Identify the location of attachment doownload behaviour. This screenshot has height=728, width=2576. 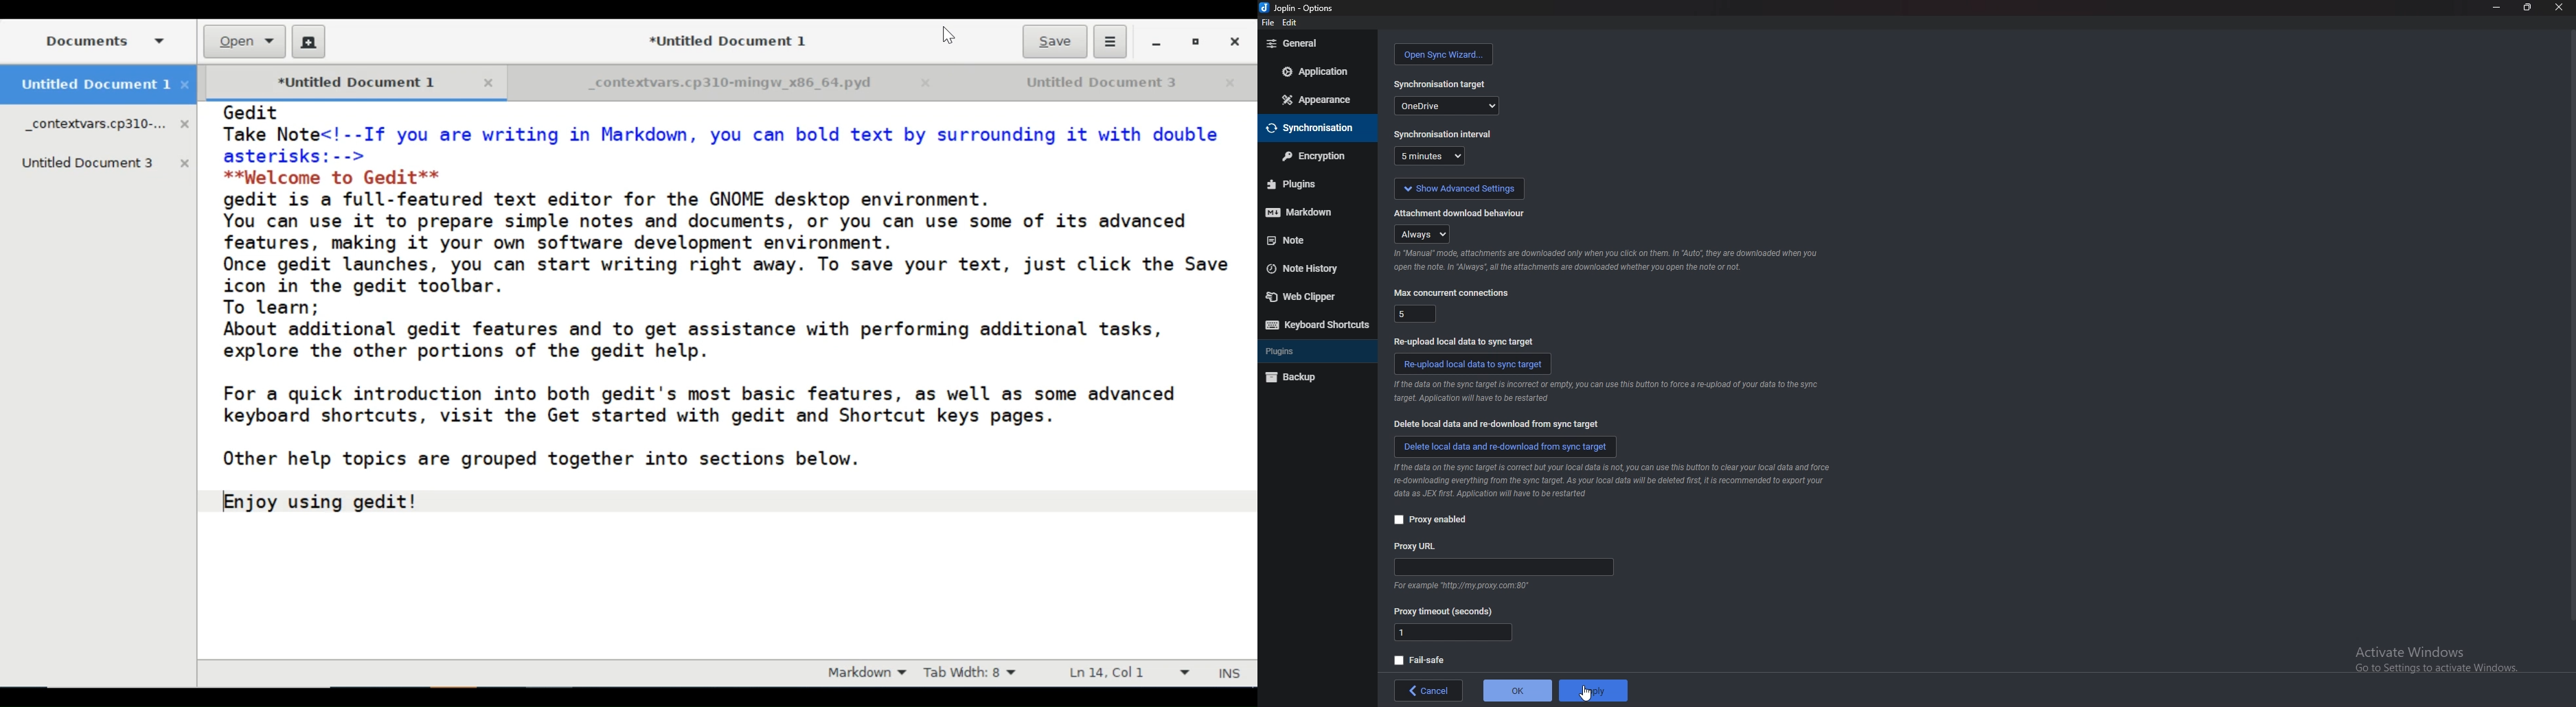
(1462, 213).